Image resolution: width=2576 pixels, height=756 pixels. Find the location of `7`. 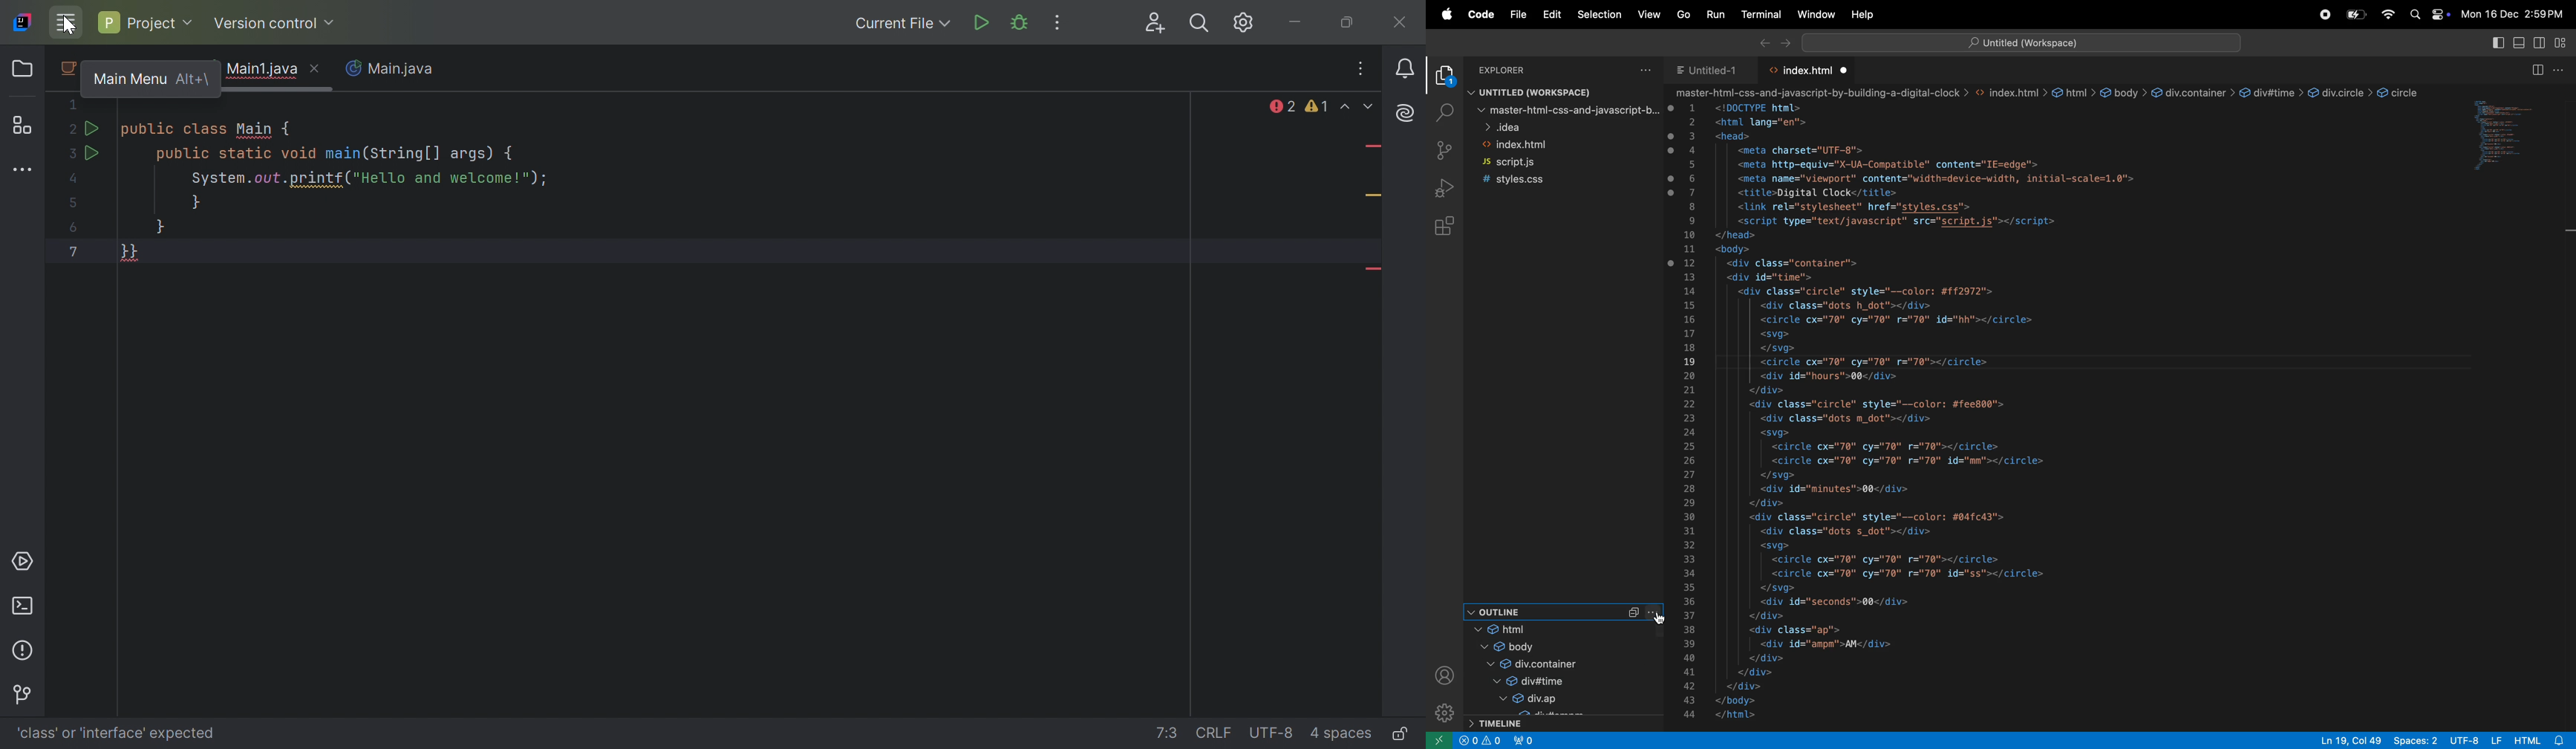

7 is located at coordinates (72, 250).